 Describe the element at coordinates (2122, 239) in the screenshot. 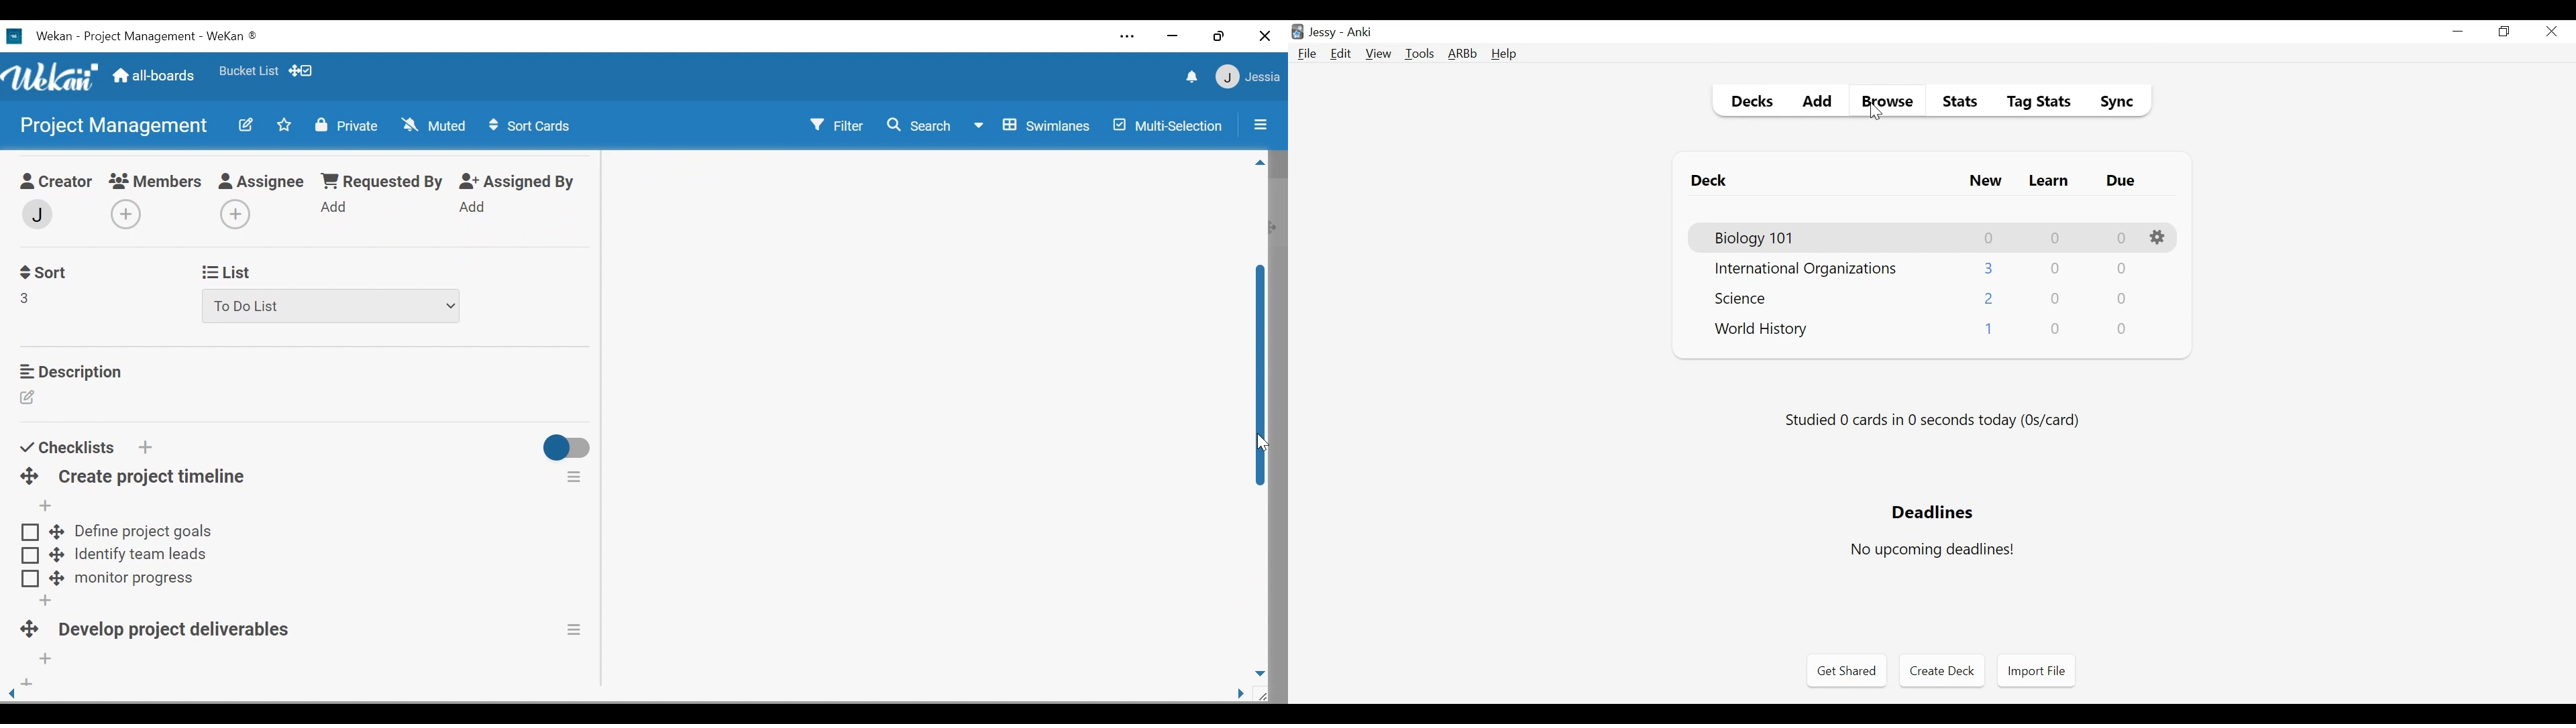

I see `Due Card Count` at that location.